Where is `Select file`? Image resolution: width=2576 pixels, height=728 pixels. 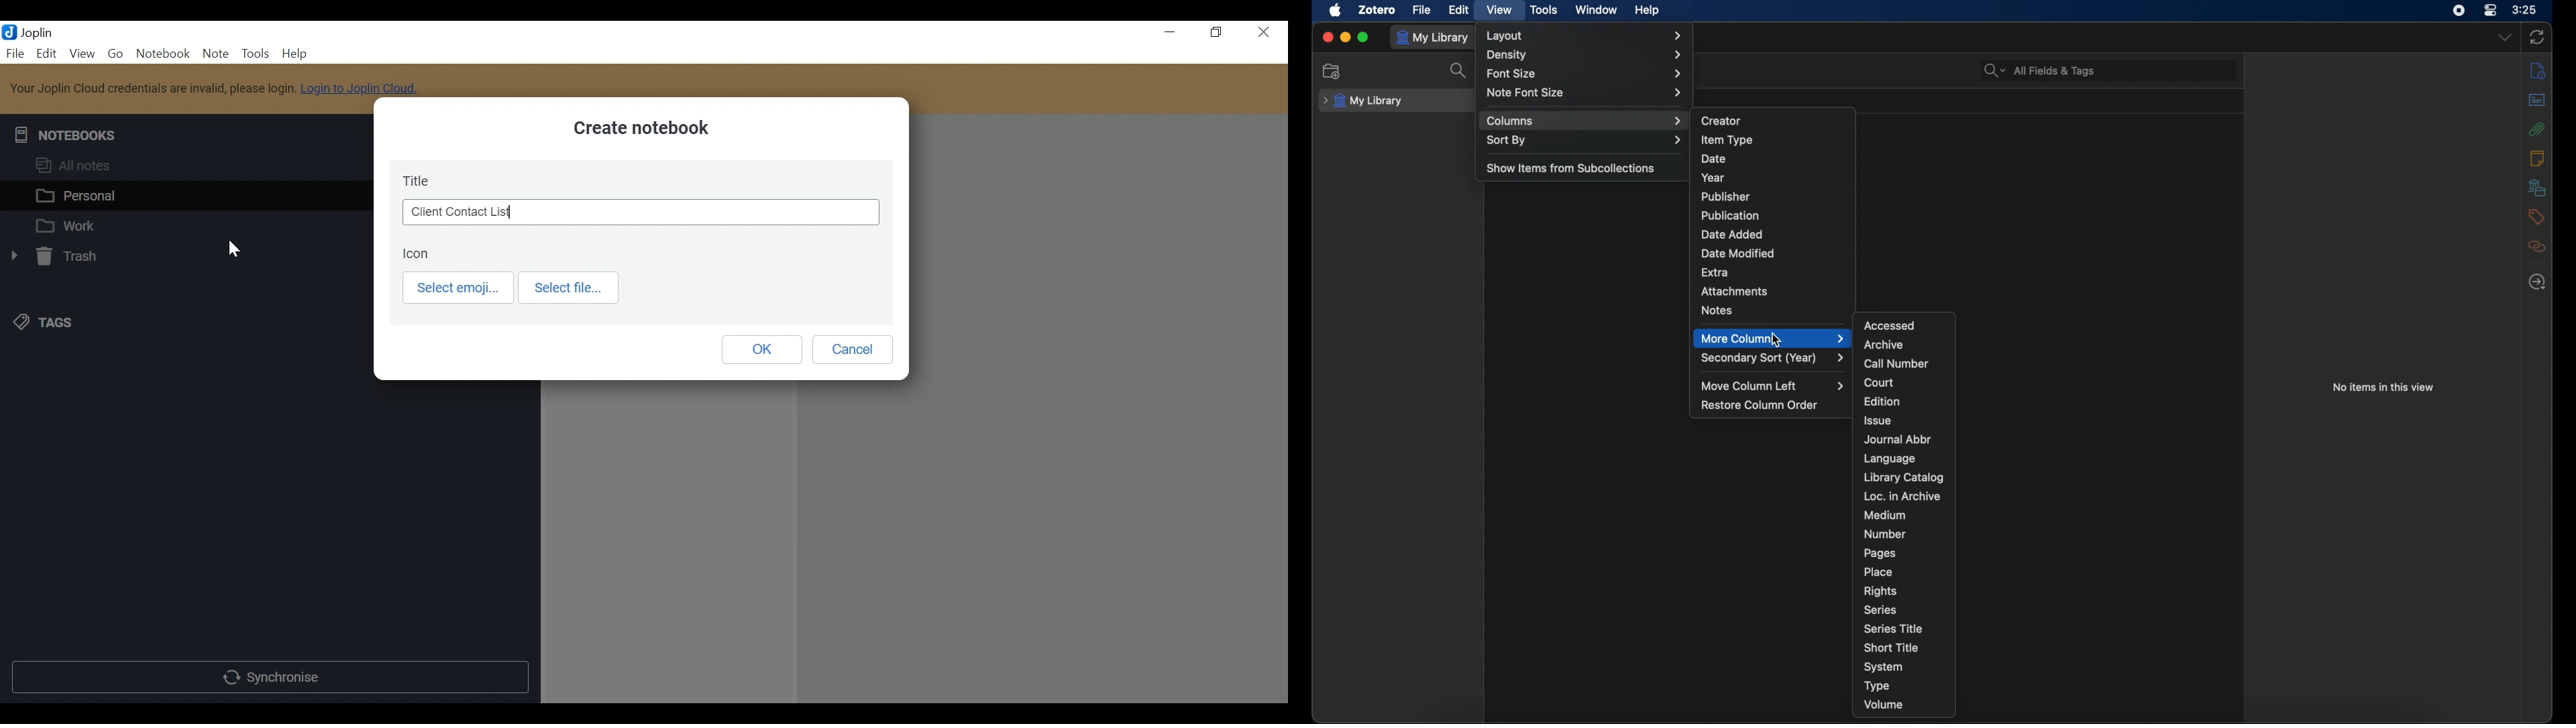
Select file is located at coordinates (570, 287).